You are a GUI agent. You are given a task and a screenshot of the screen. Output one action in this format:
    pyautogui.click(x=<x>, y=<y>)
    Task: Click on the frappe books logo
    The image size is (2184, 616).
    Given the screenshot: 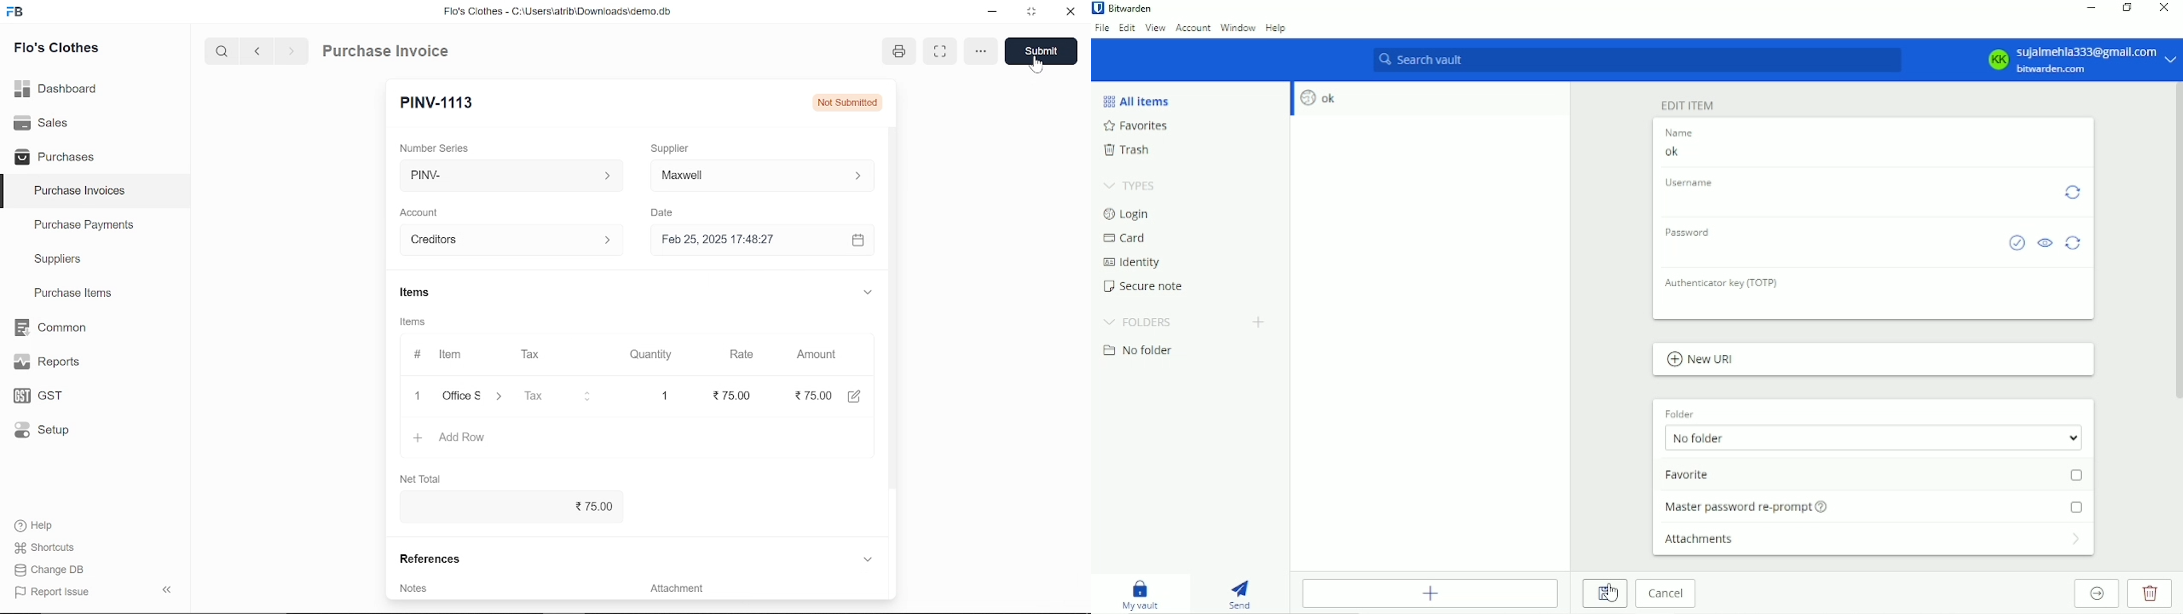 What is the action you would take?
    pyautogui.click(x=19, y=13)
    